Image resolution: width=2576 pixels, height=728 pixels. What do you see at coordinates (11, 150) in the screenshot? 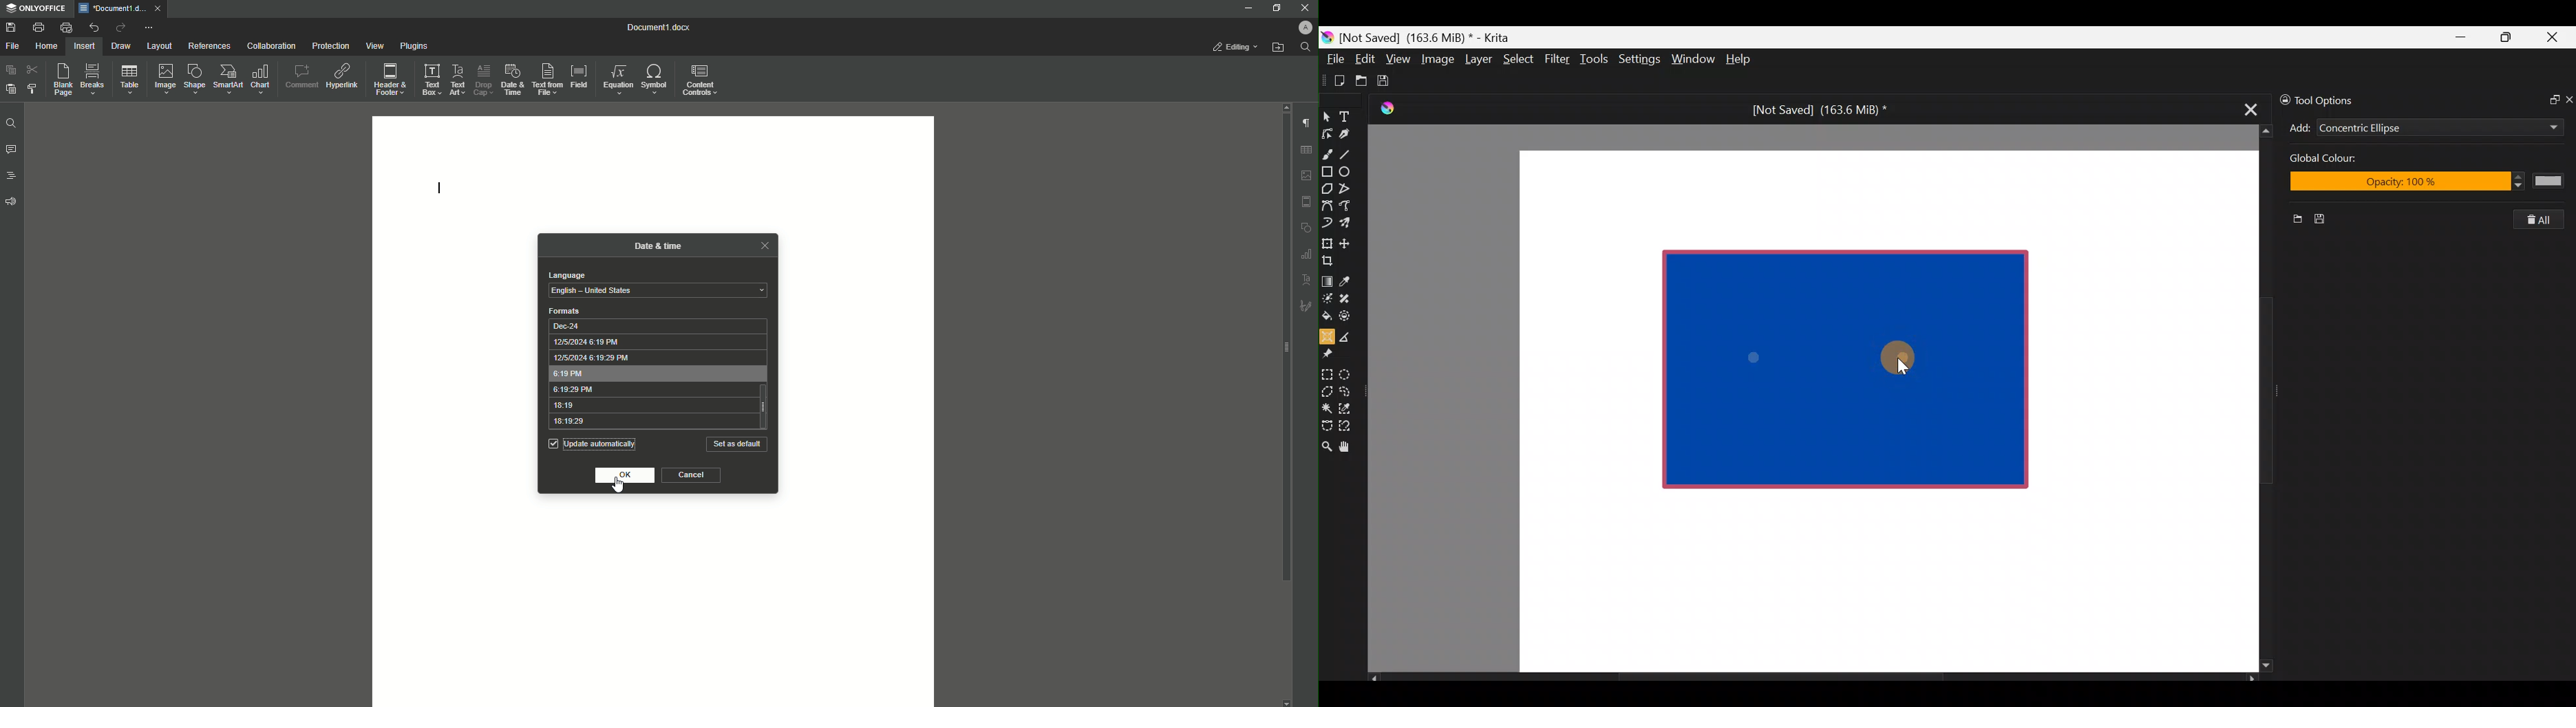
I see `Comments` at bounding box center [11, 150].